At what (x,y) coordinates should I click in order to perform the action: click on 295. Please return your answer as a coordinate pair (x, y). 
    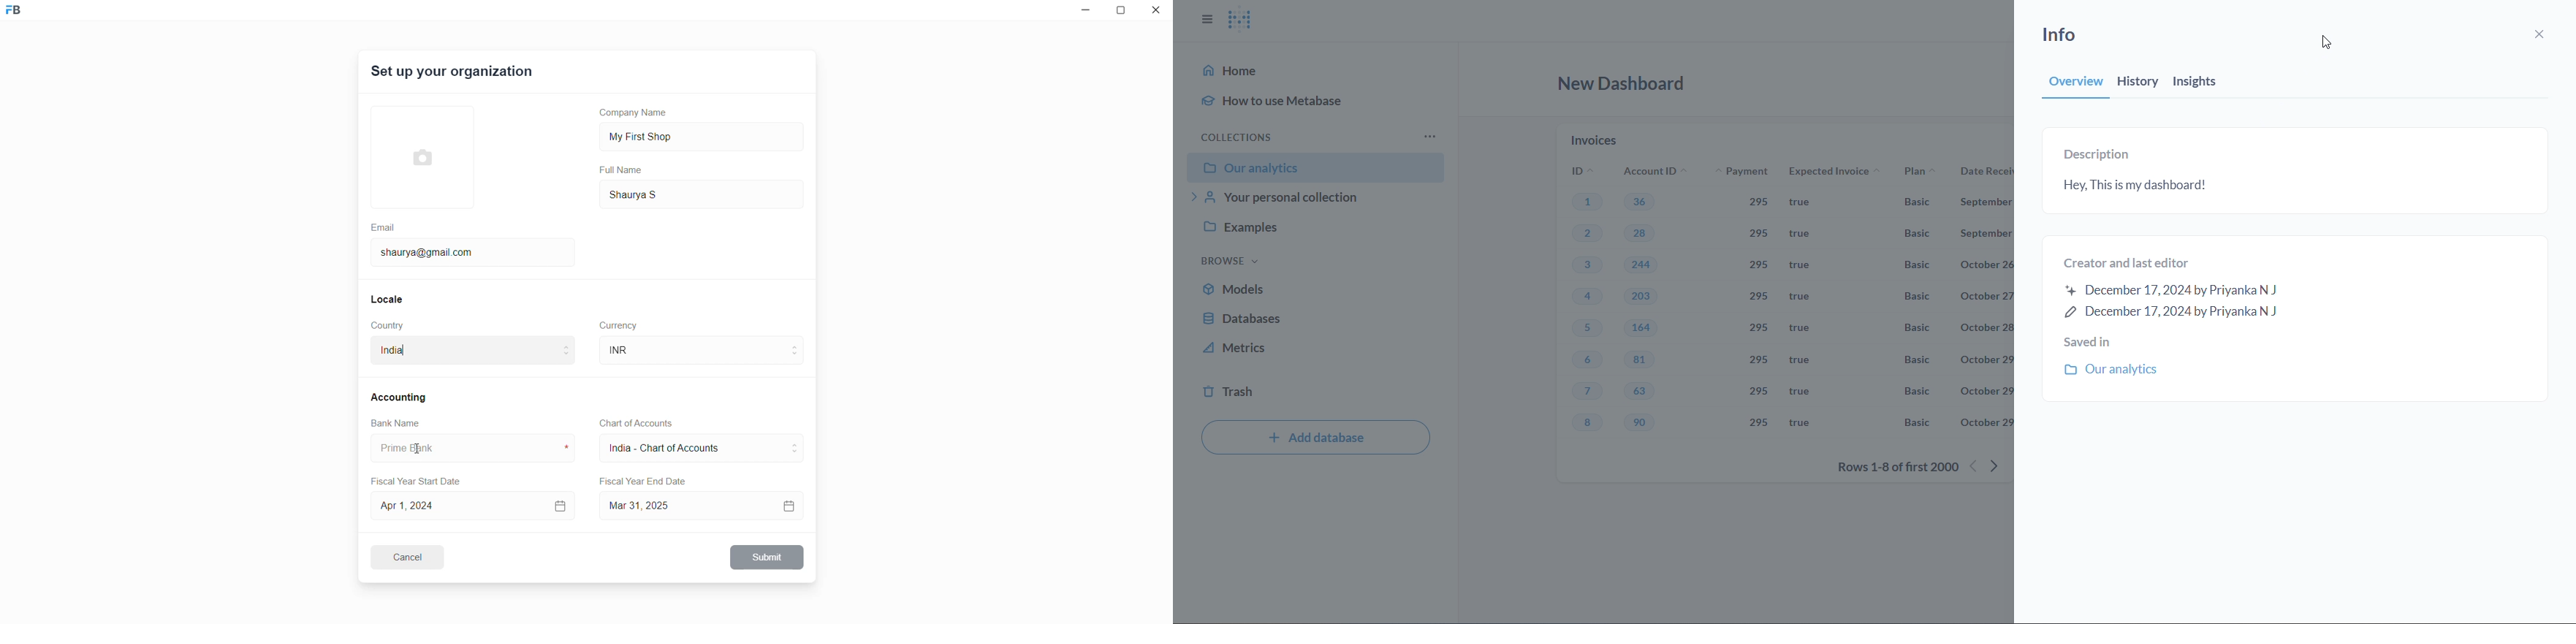
    Looking at the image, I should click on (1760, 423).